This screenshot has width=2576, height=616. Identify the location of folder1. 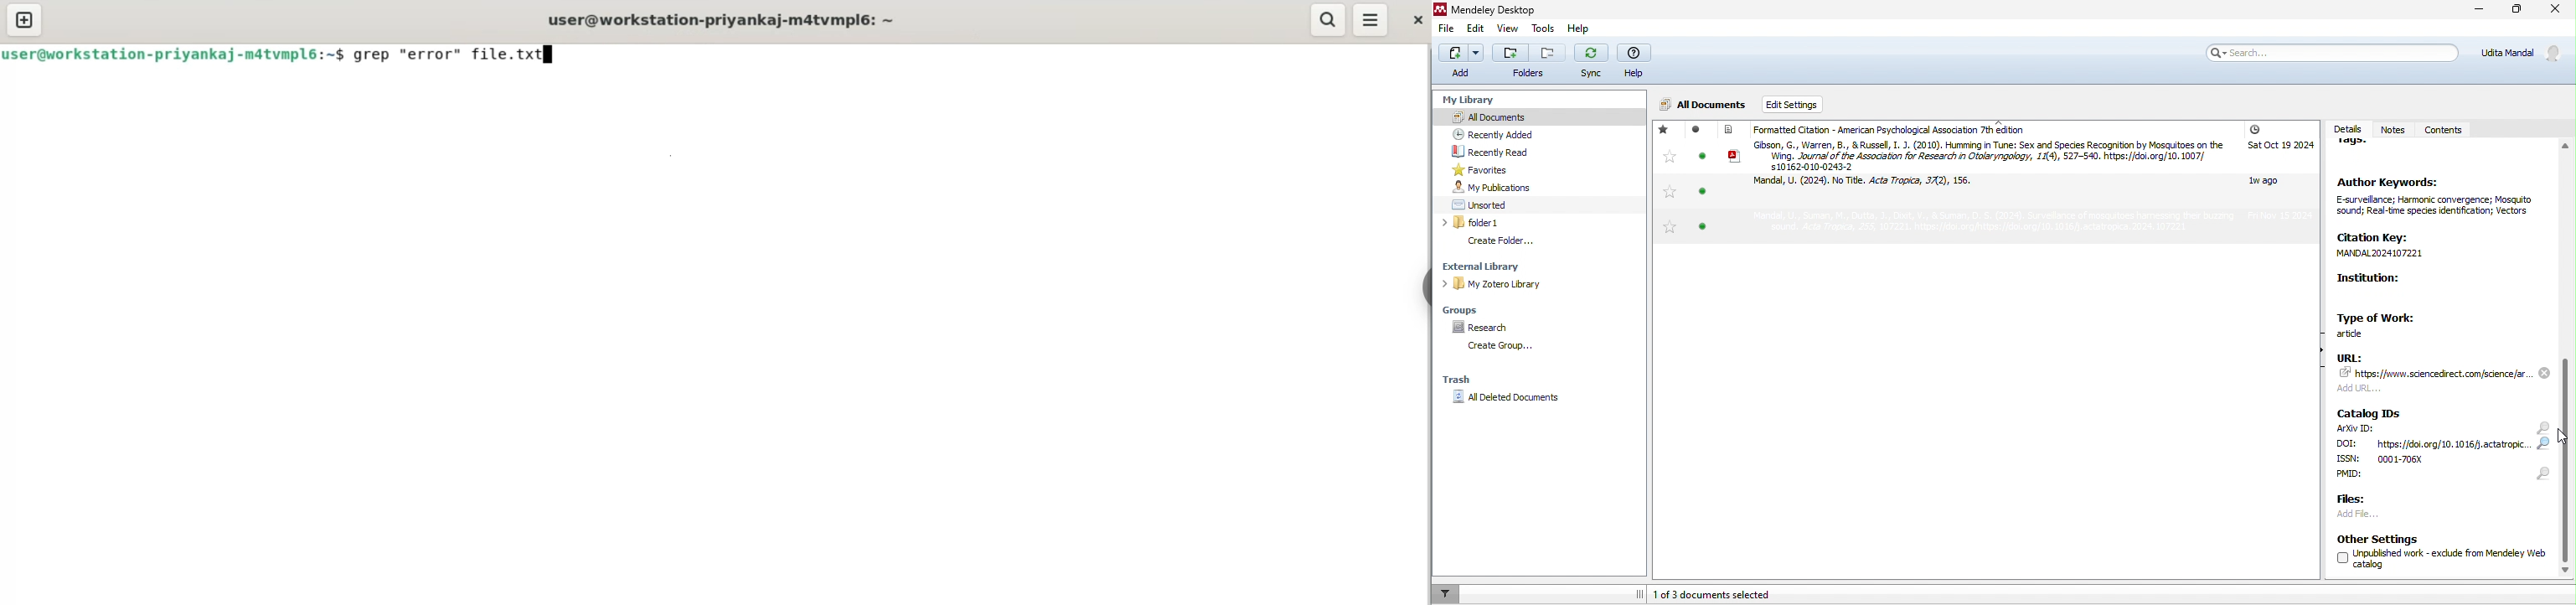
(1514, 223).